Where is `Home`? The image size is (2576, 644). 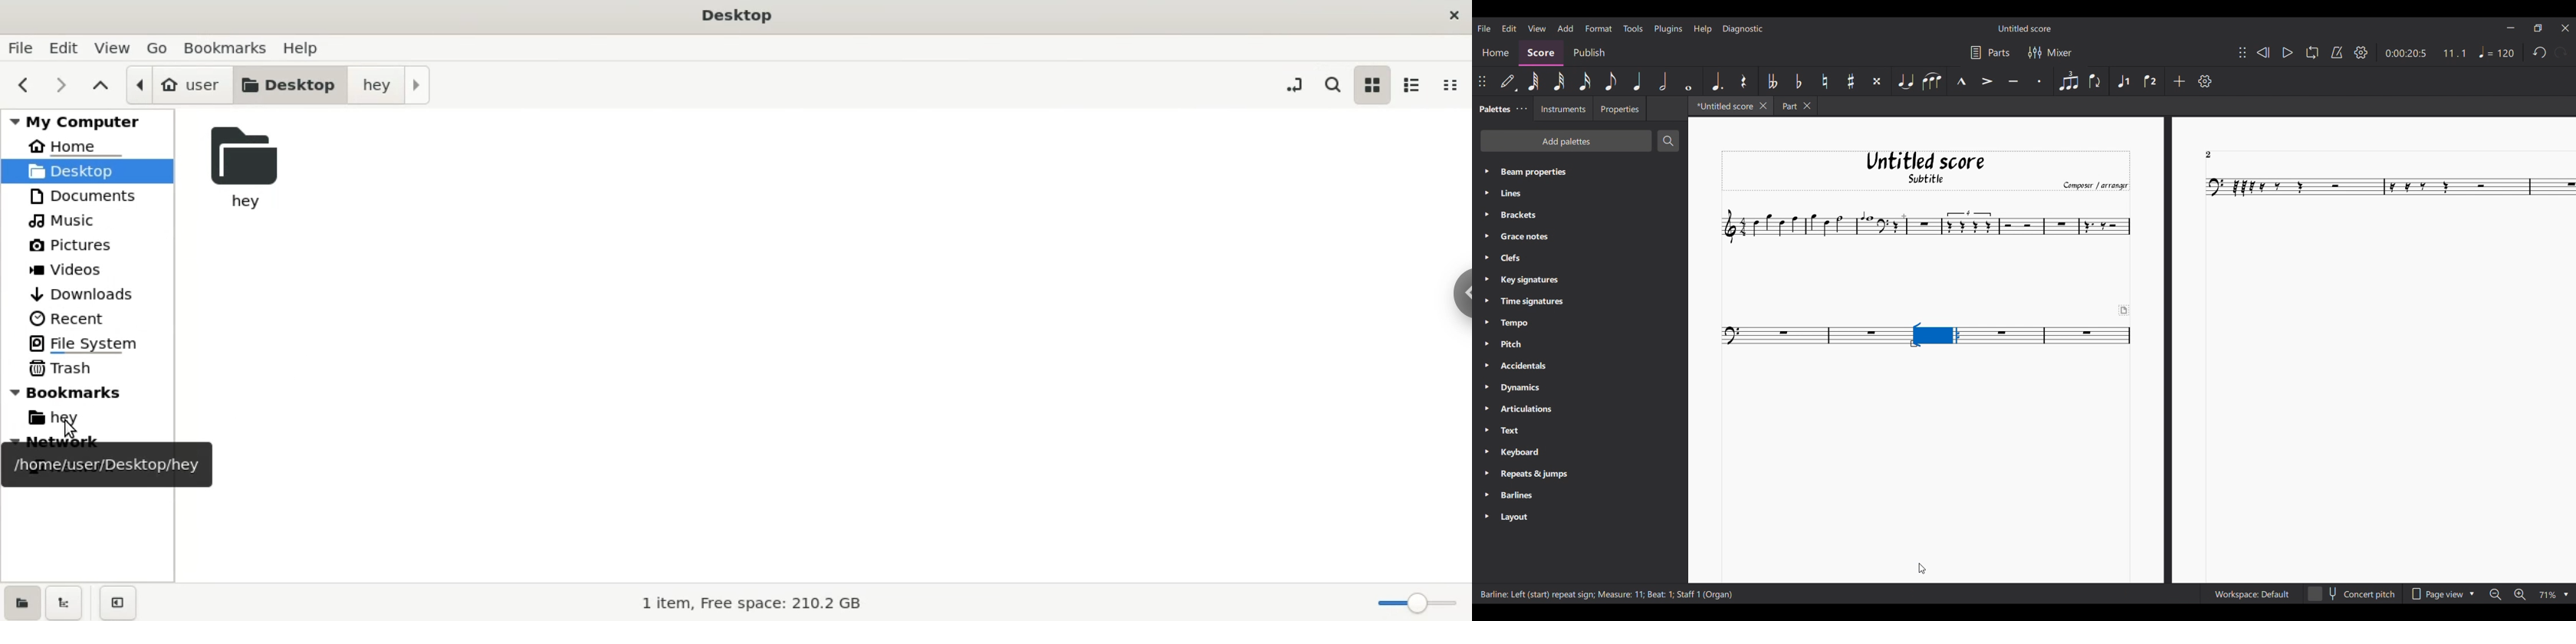
Home is located at coordinates (1495, 53).